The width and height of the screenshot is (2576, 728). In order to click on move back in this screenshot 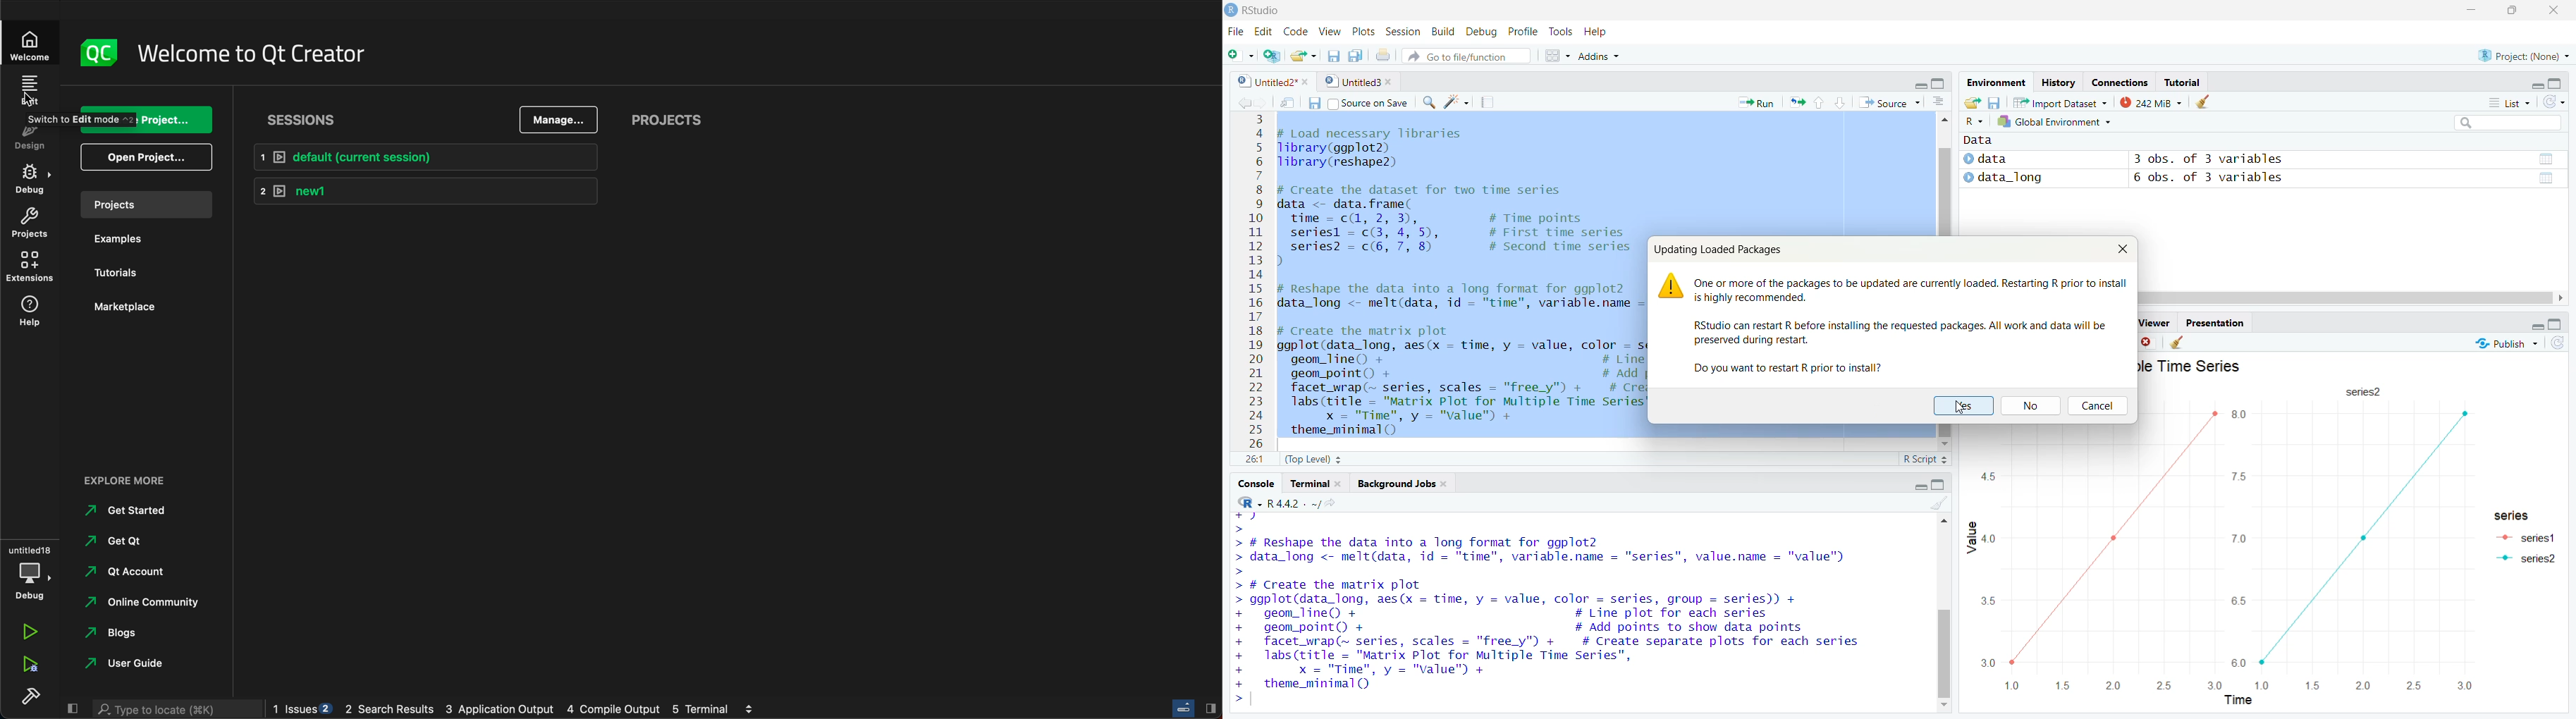, I will do `click(1244, 102)`.